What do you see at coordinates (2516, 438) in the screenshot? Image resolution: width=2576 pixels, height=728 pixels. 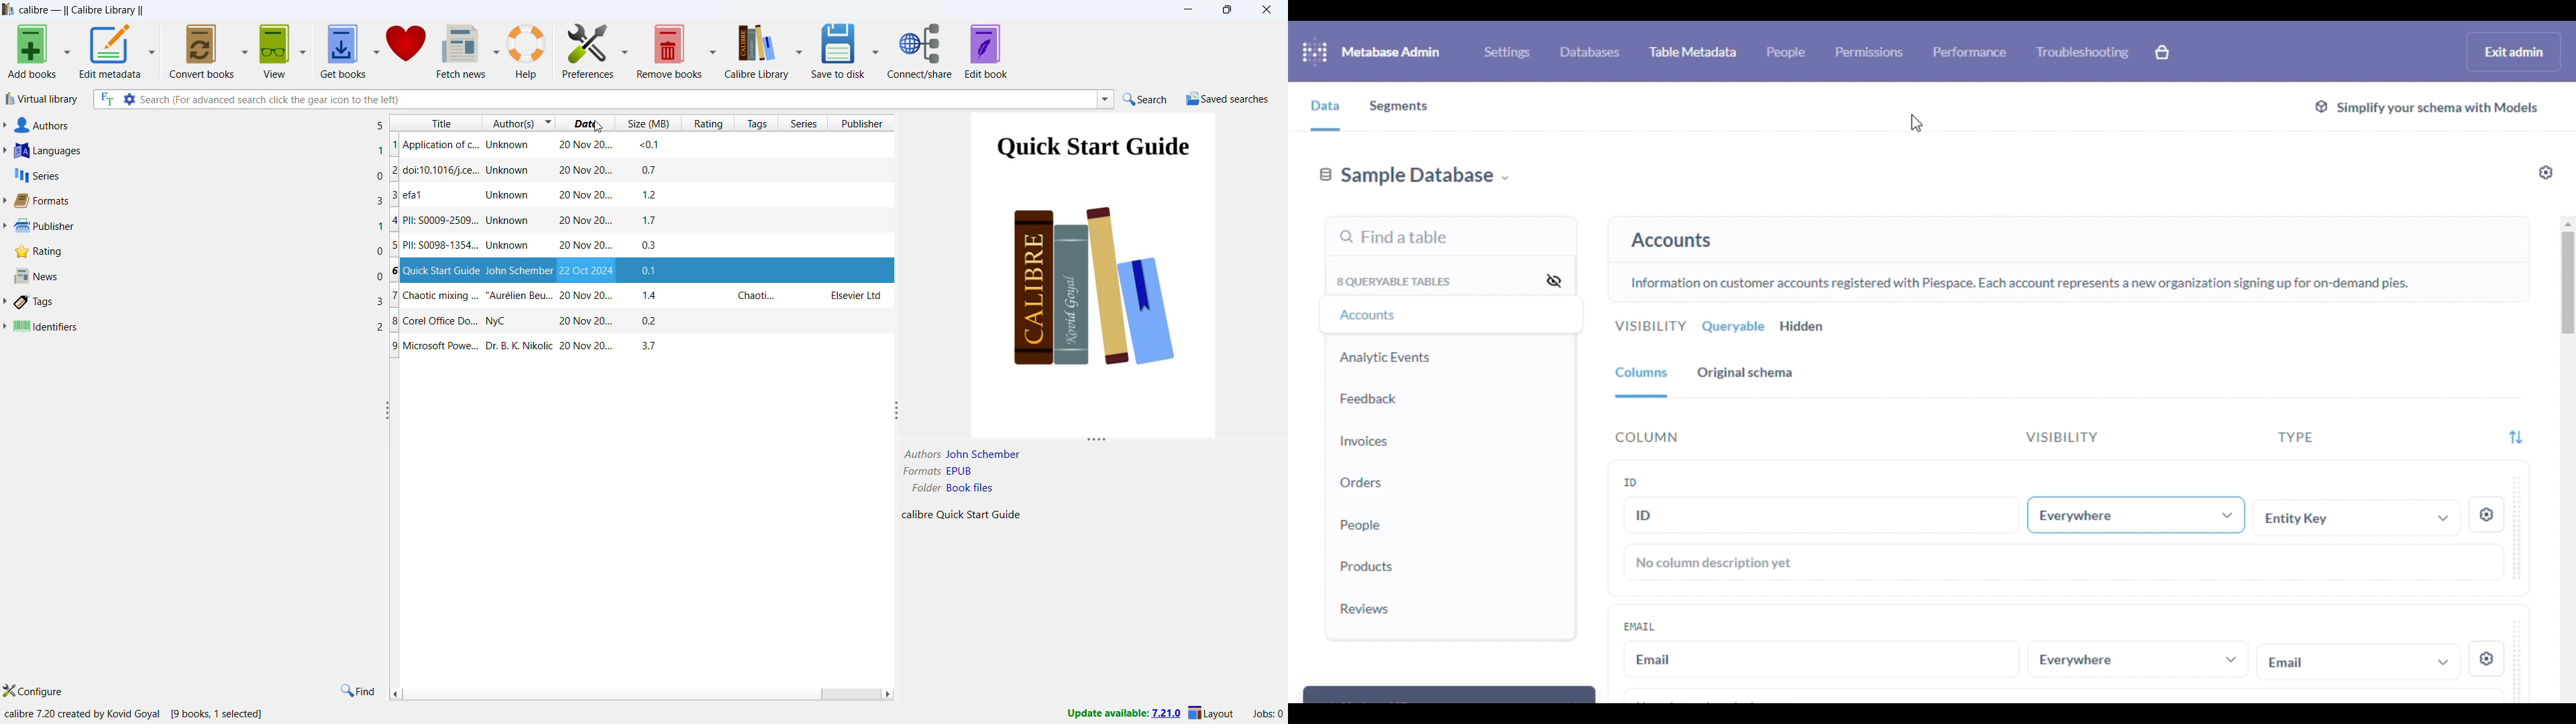 I see `filter` at bounding box center [2516, 438].